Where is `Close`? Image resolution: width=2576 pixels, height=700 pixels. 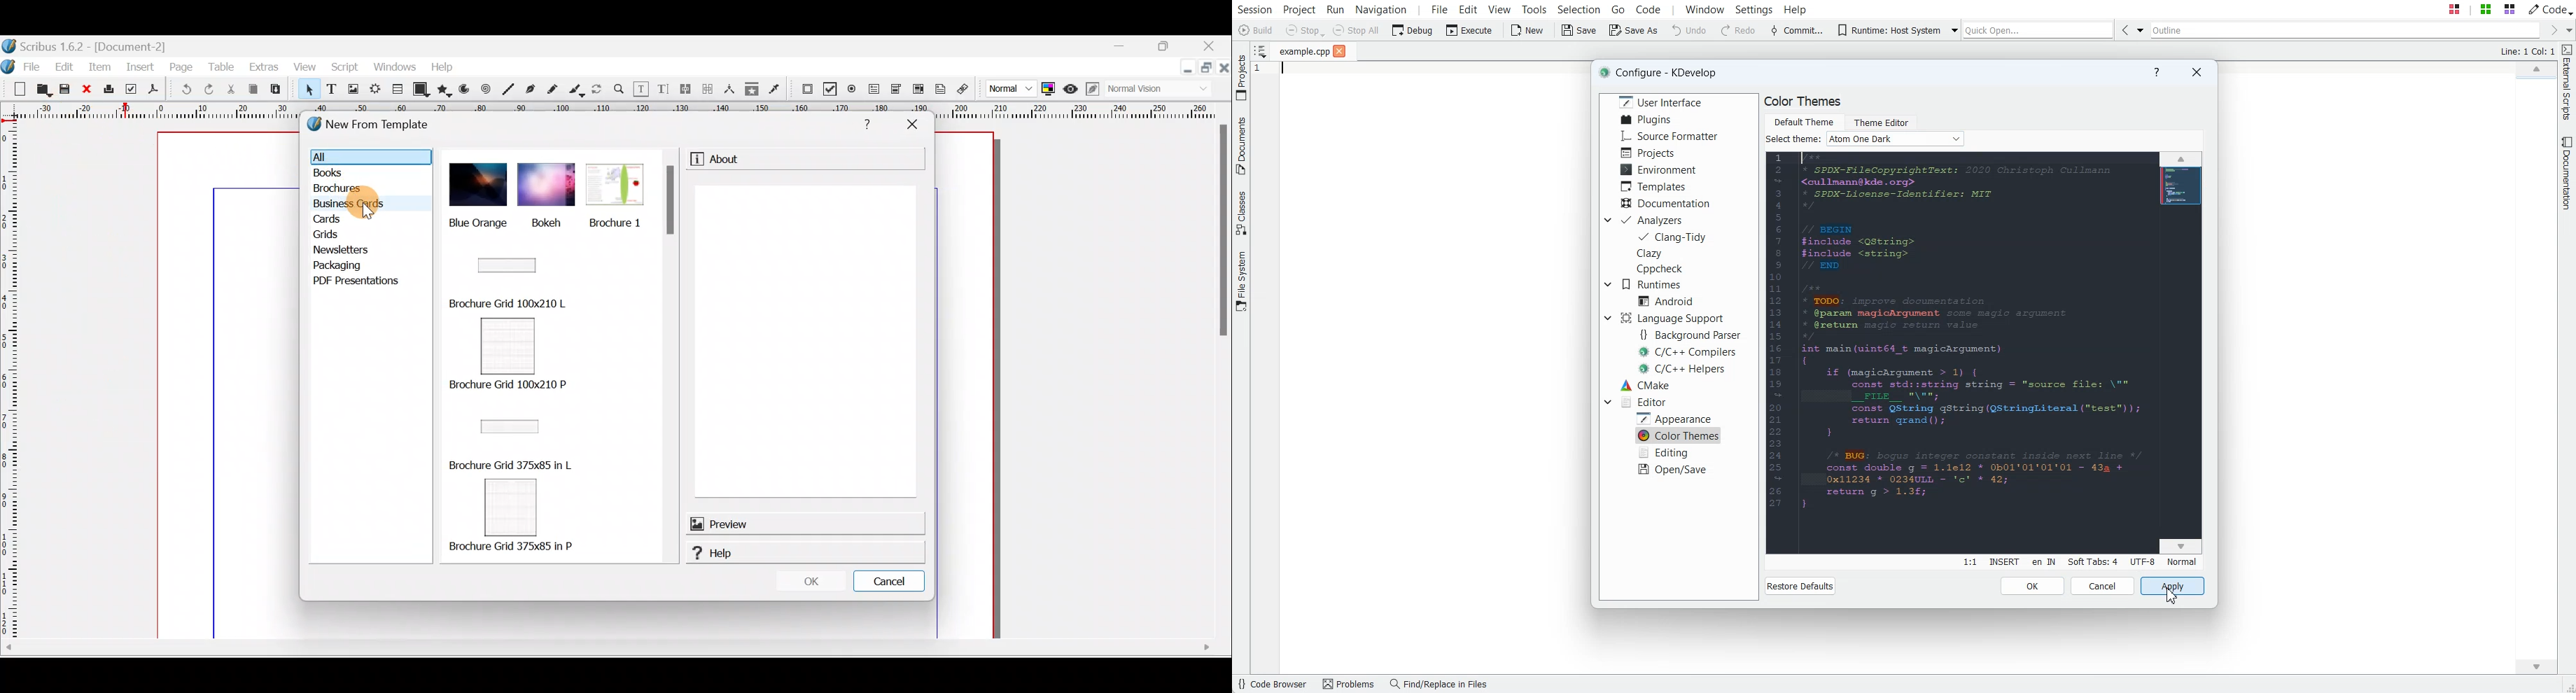
Close is located at coordinates (913, 128).